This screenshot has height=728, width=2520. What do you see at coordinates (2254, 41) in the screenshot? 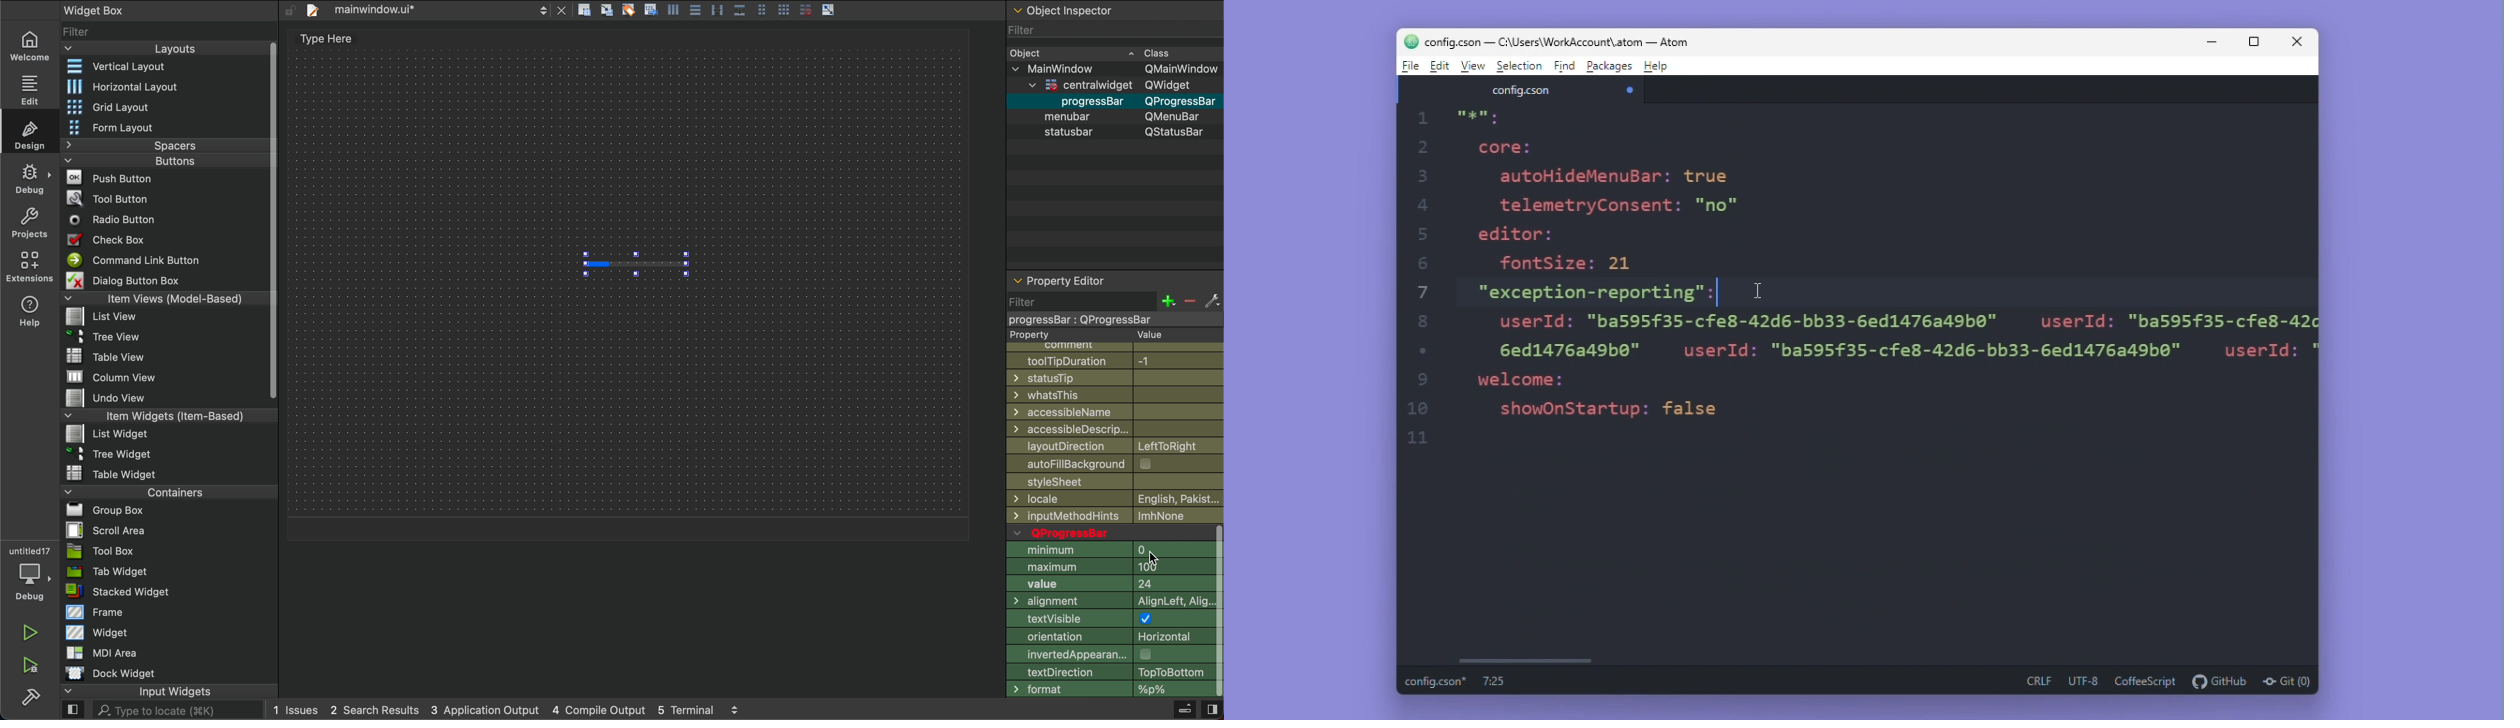
I see `Maximize` at bounding box center [2254, 41].